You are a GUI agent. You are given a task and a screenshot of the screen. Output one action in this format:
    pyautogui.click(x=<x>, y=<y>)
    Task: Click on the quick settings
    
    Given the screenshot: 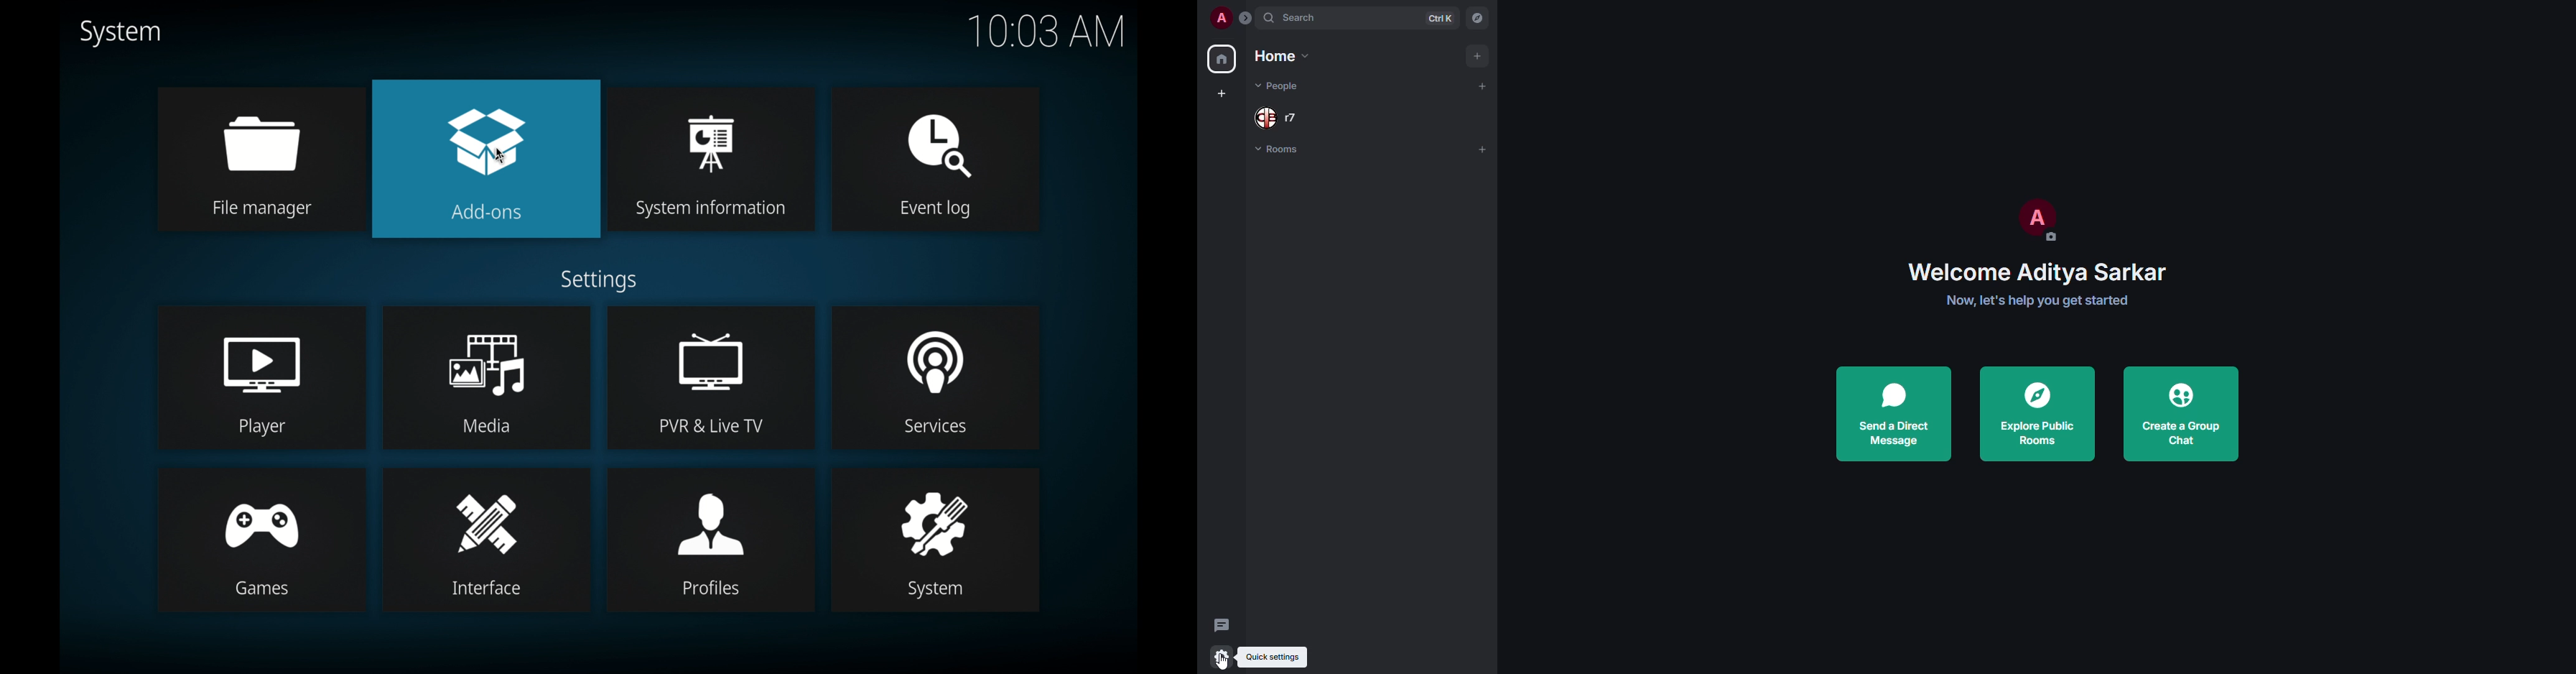 What is the action you would take?
    pyautogui.click(x=1222, y=655)
    